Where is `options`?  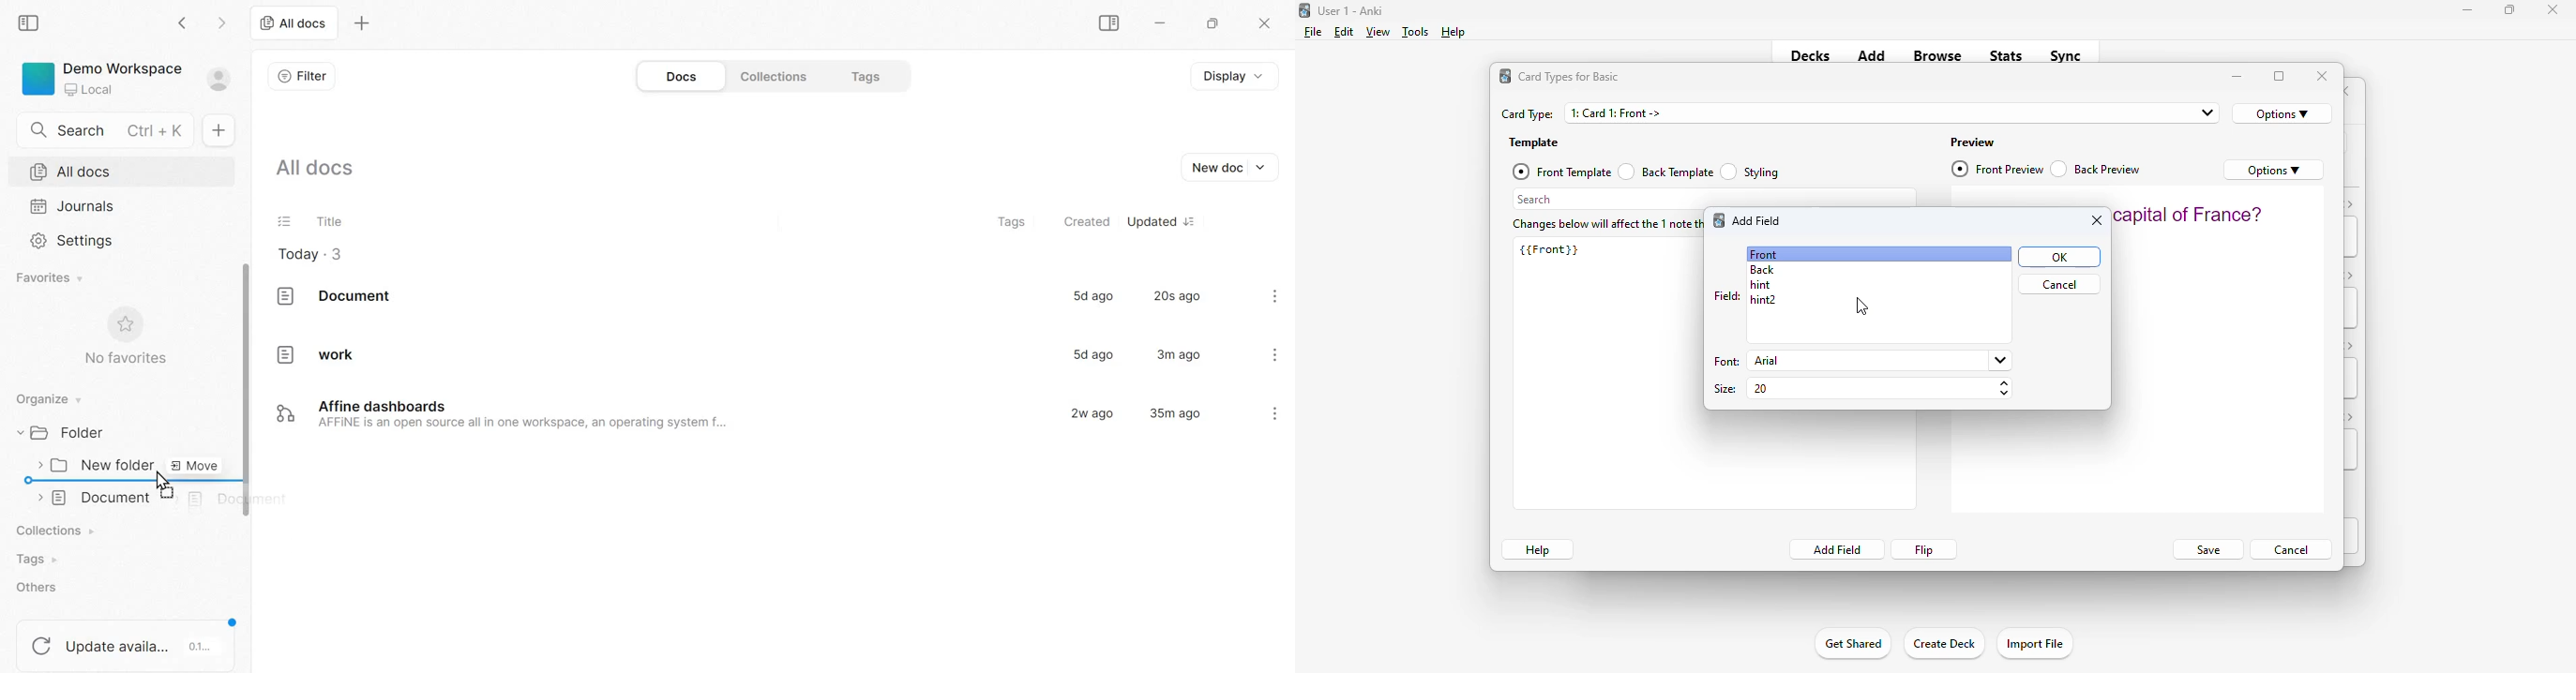 options is located at coordinates (2282, 113).